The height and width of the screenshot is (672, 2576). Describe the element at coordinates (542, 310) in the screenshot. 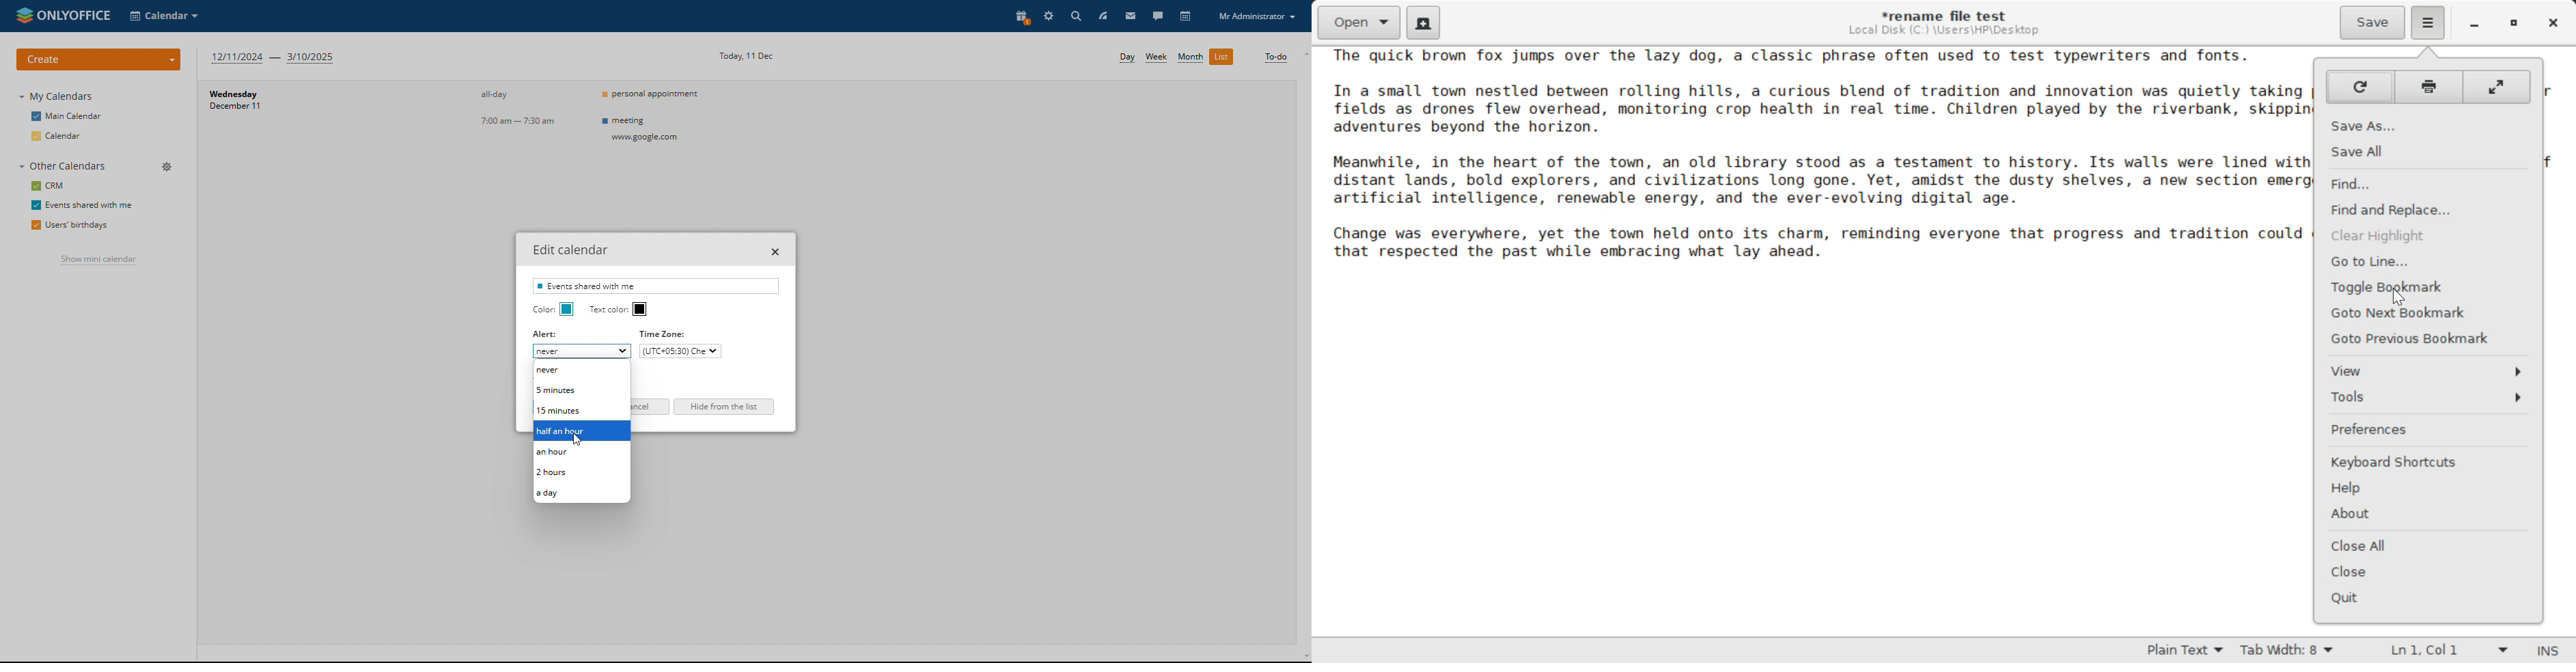

I see `Color:` at that location.